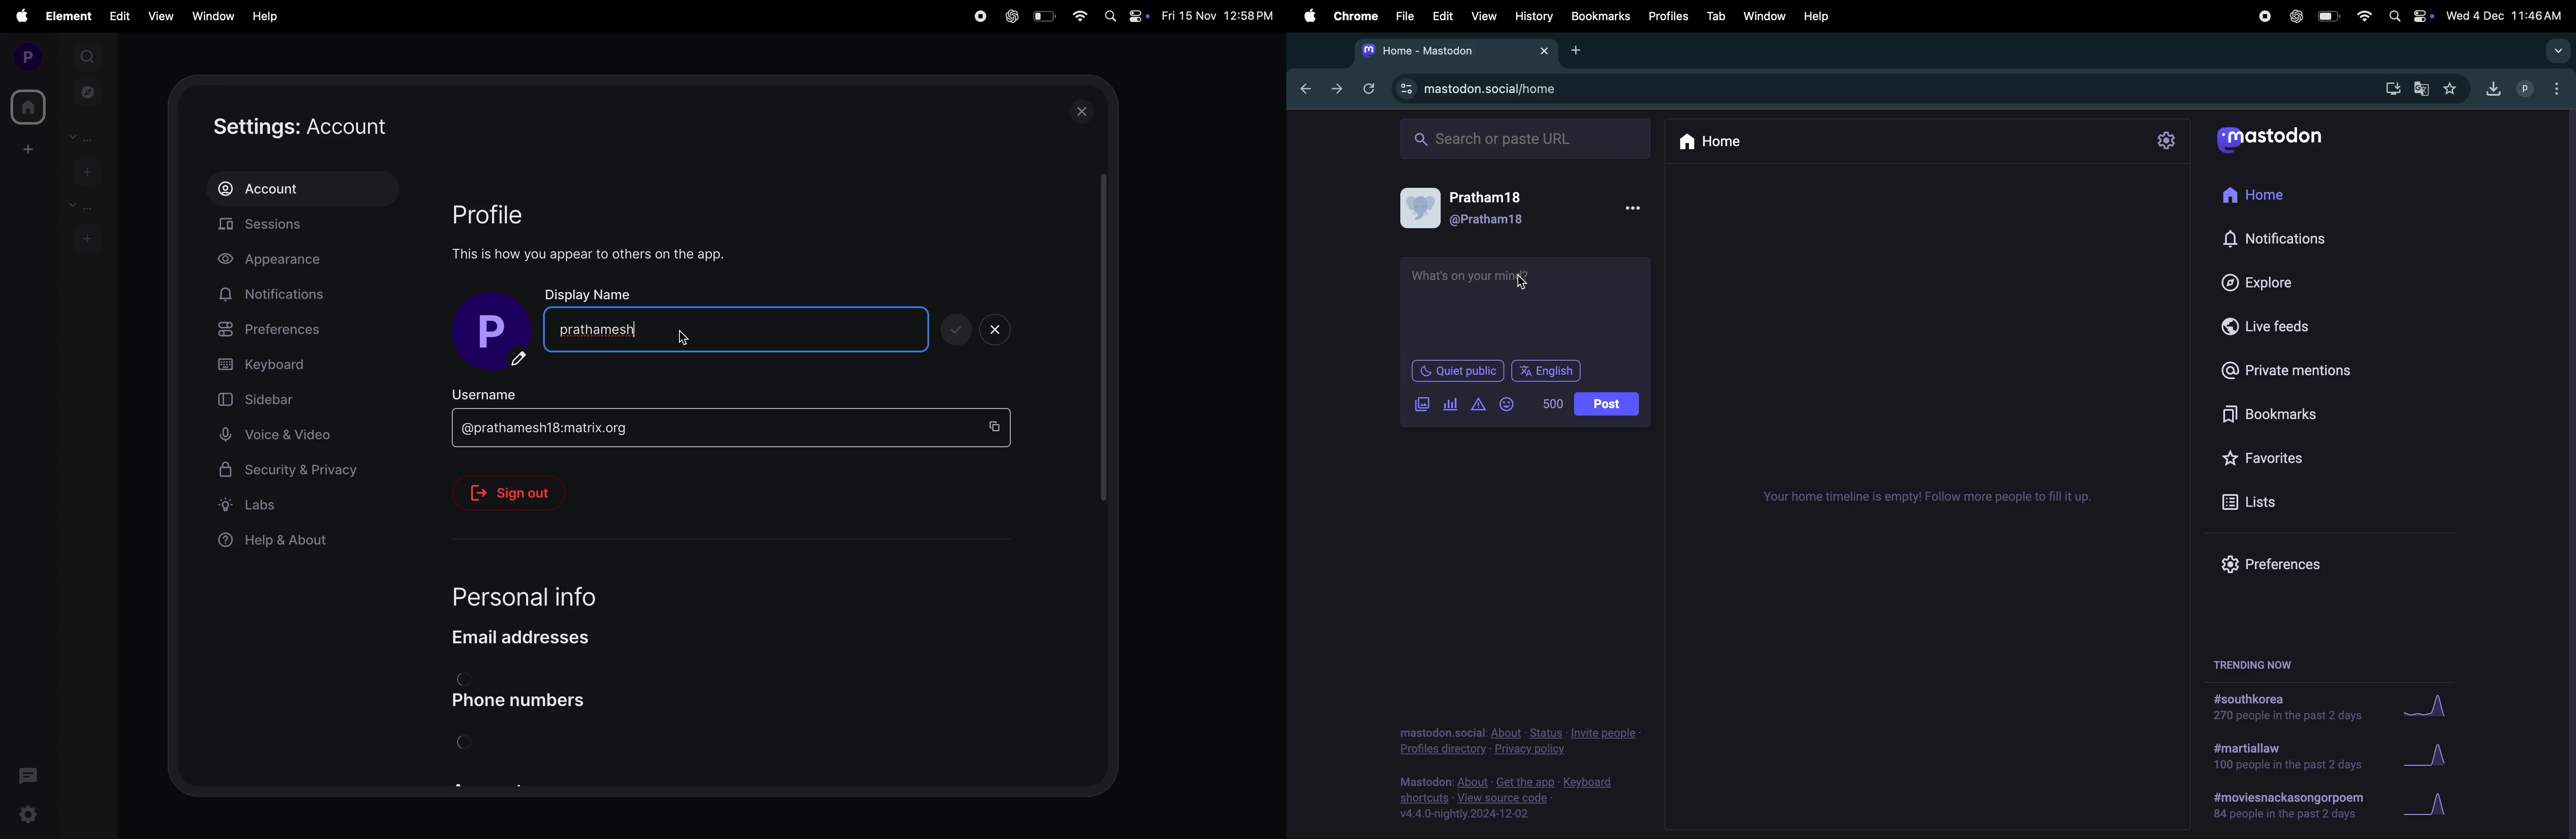  What do you see at coordinates (1220, 18) in the screenshot?
I see `date and time` at bounding box center [1220, 18].